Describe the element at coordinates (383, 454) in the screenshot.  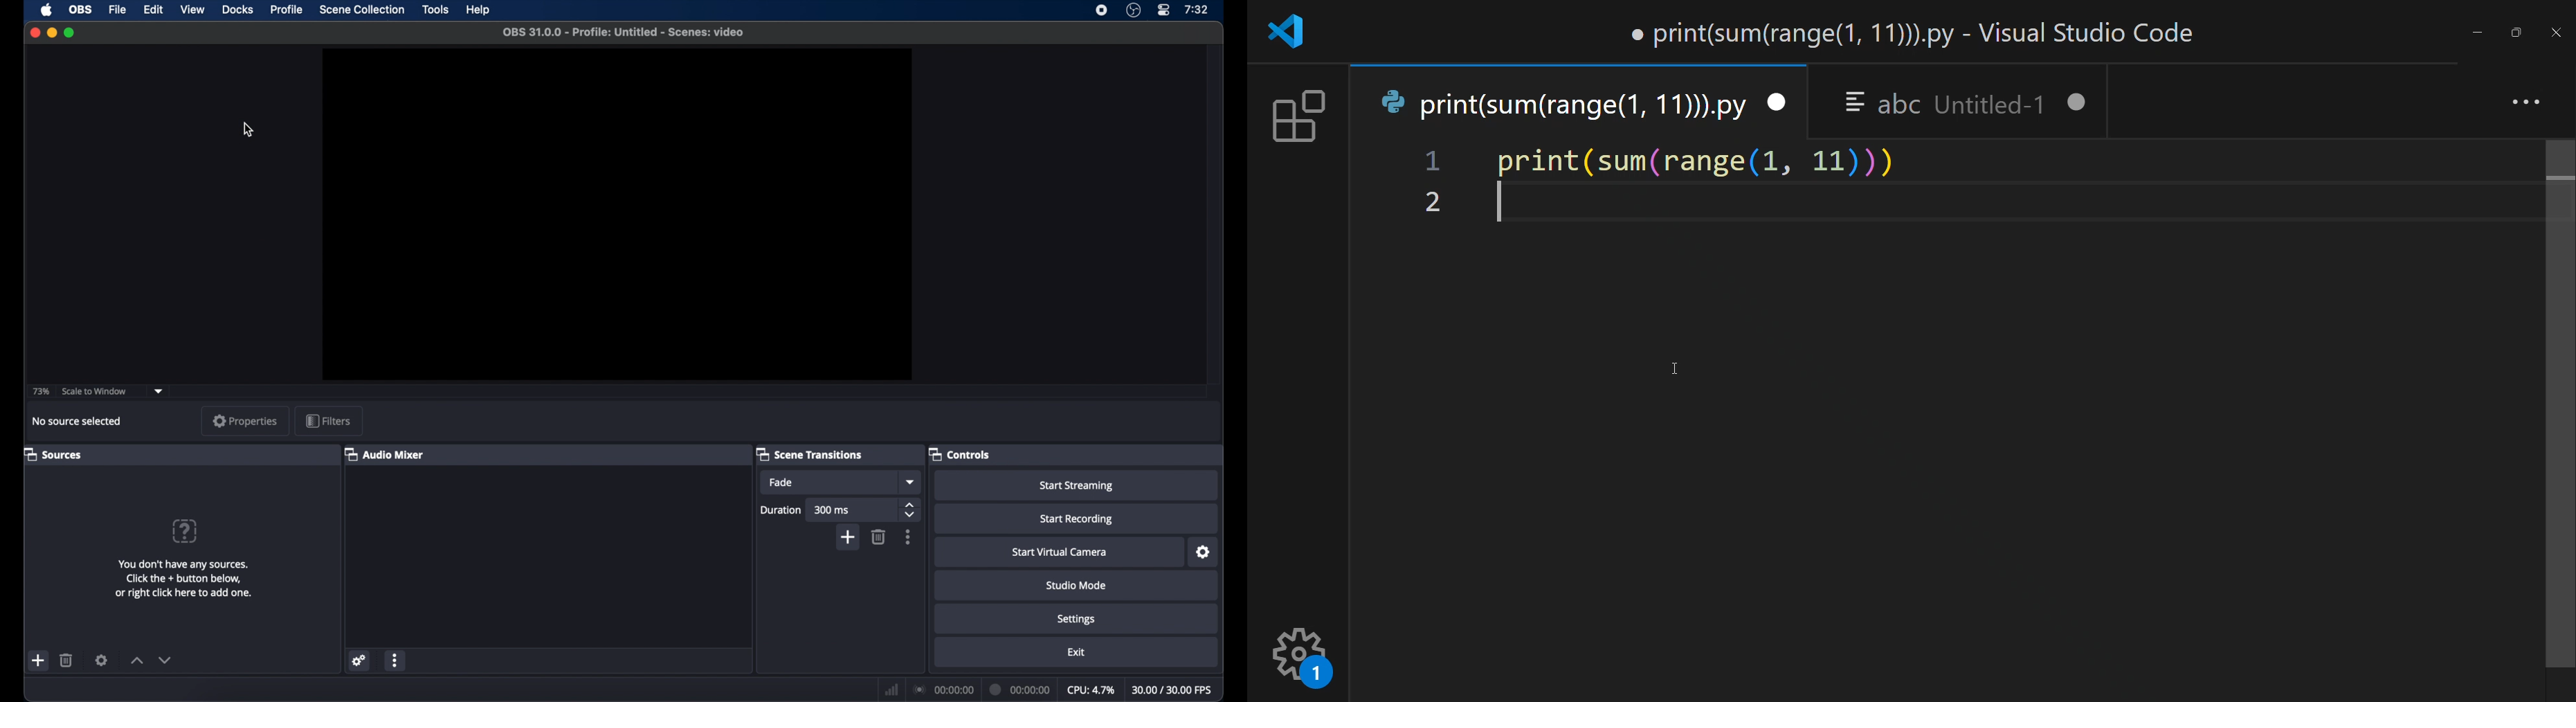
I see `audio mixer` at that location.